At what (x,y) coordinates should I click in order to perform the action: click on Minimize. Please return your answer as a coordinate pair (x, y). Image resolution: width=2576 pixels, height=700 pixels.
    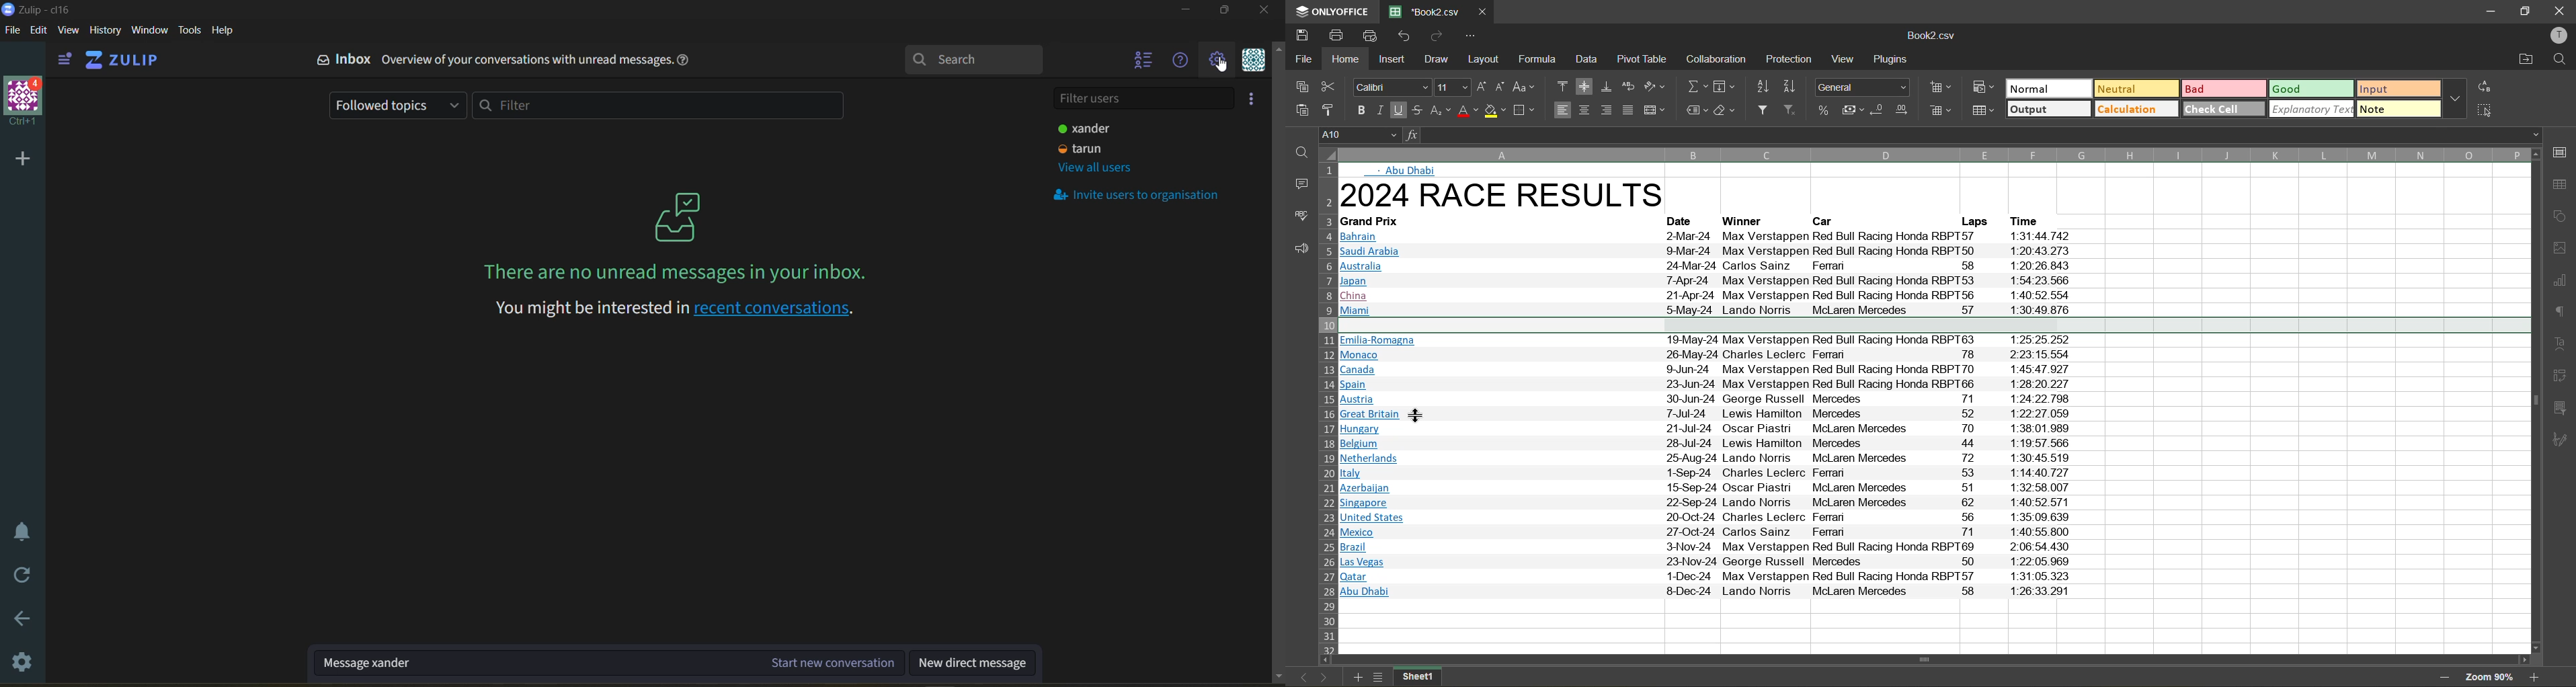
    Looking at the image, I should click on (1187, 11).